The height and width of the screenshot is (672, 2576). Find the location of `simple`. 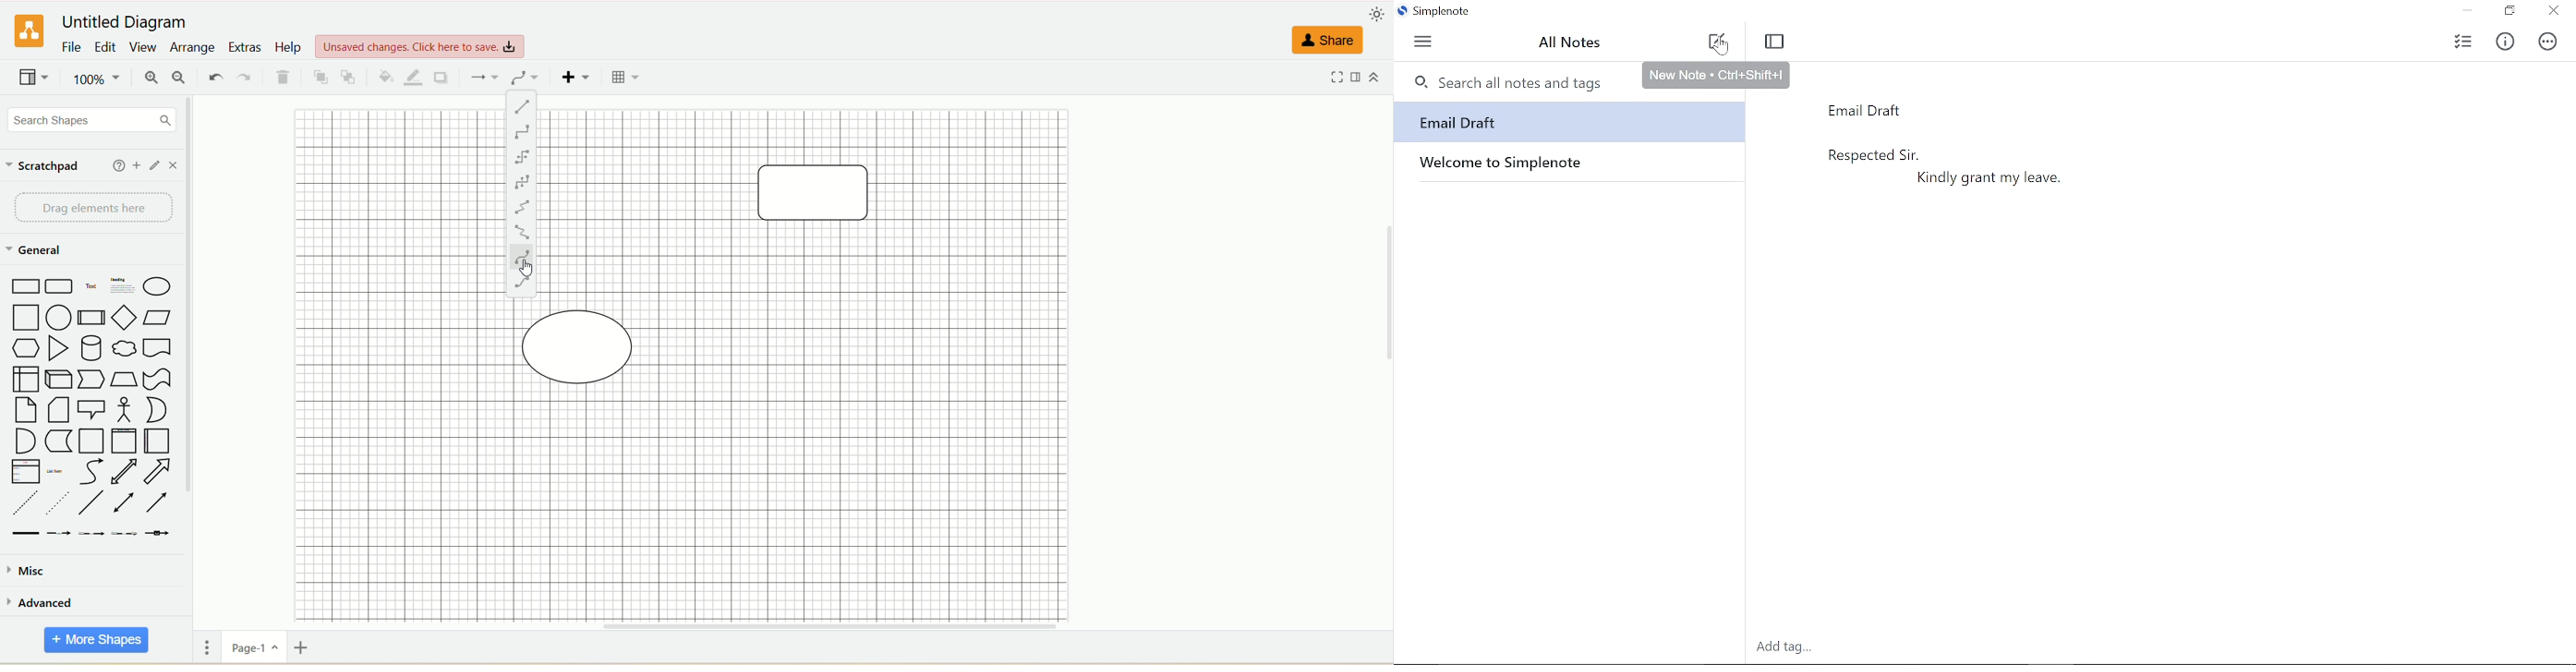

simple is located at coordinates (522, 157).